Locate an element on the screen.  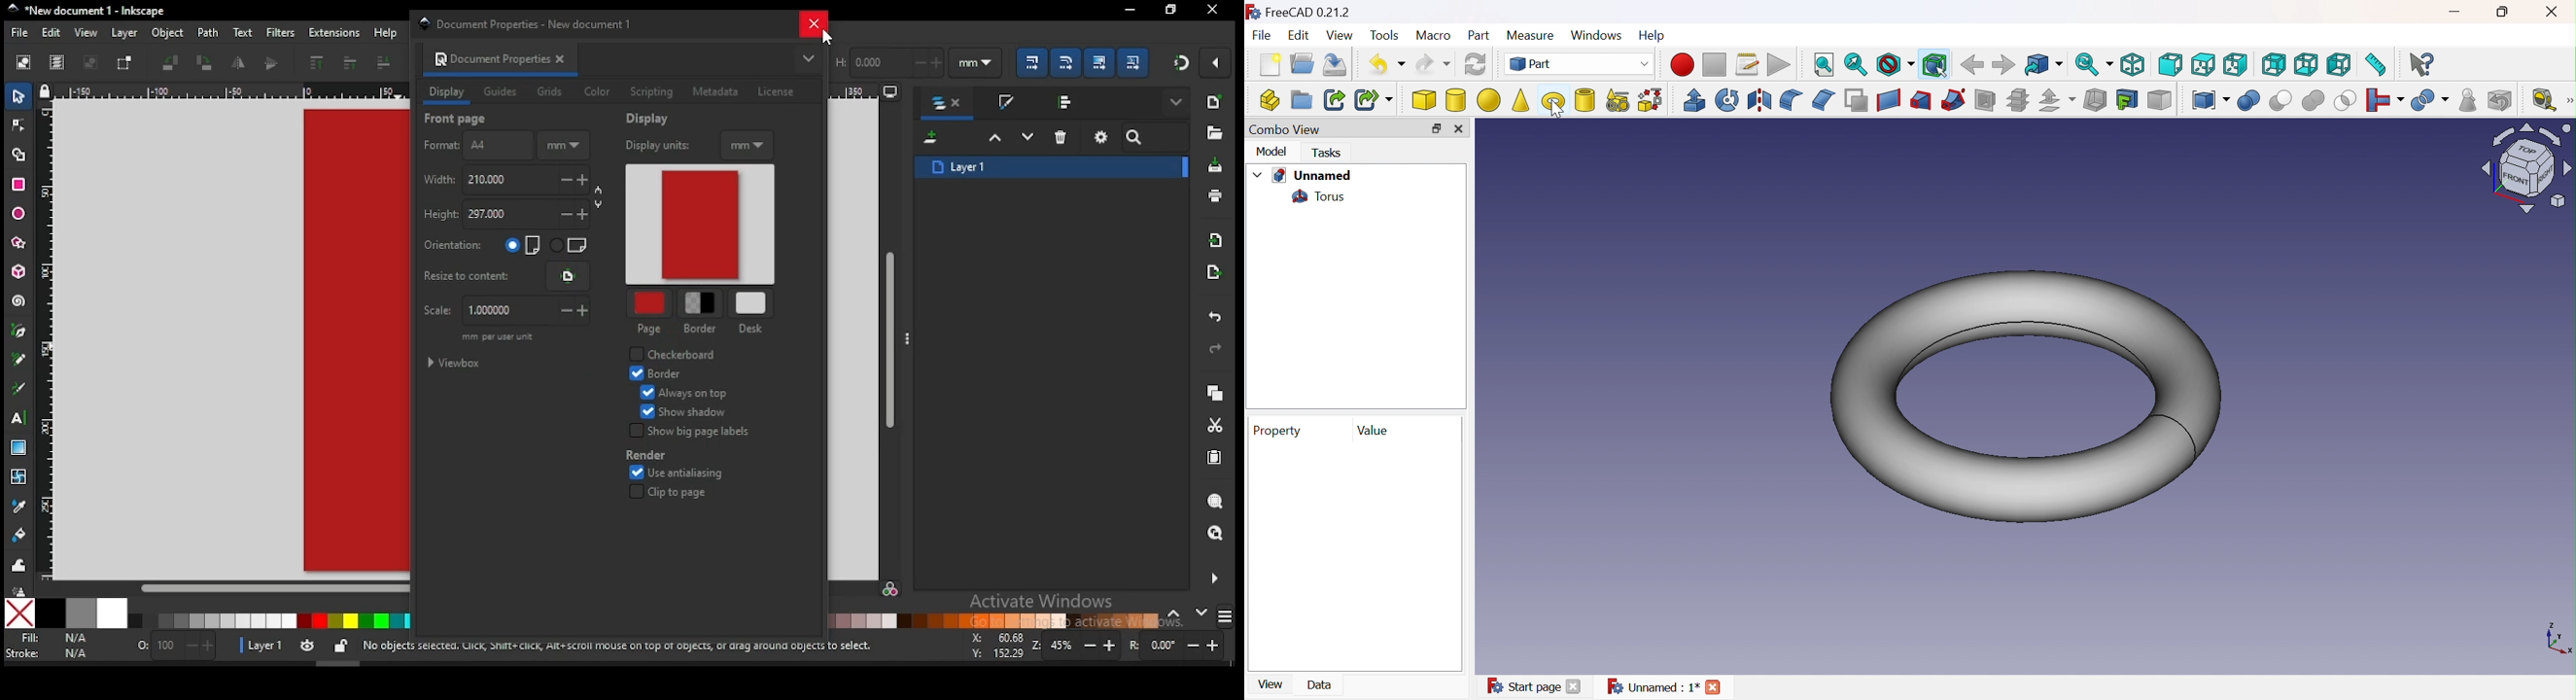
path is located at coordinates (208, 33).